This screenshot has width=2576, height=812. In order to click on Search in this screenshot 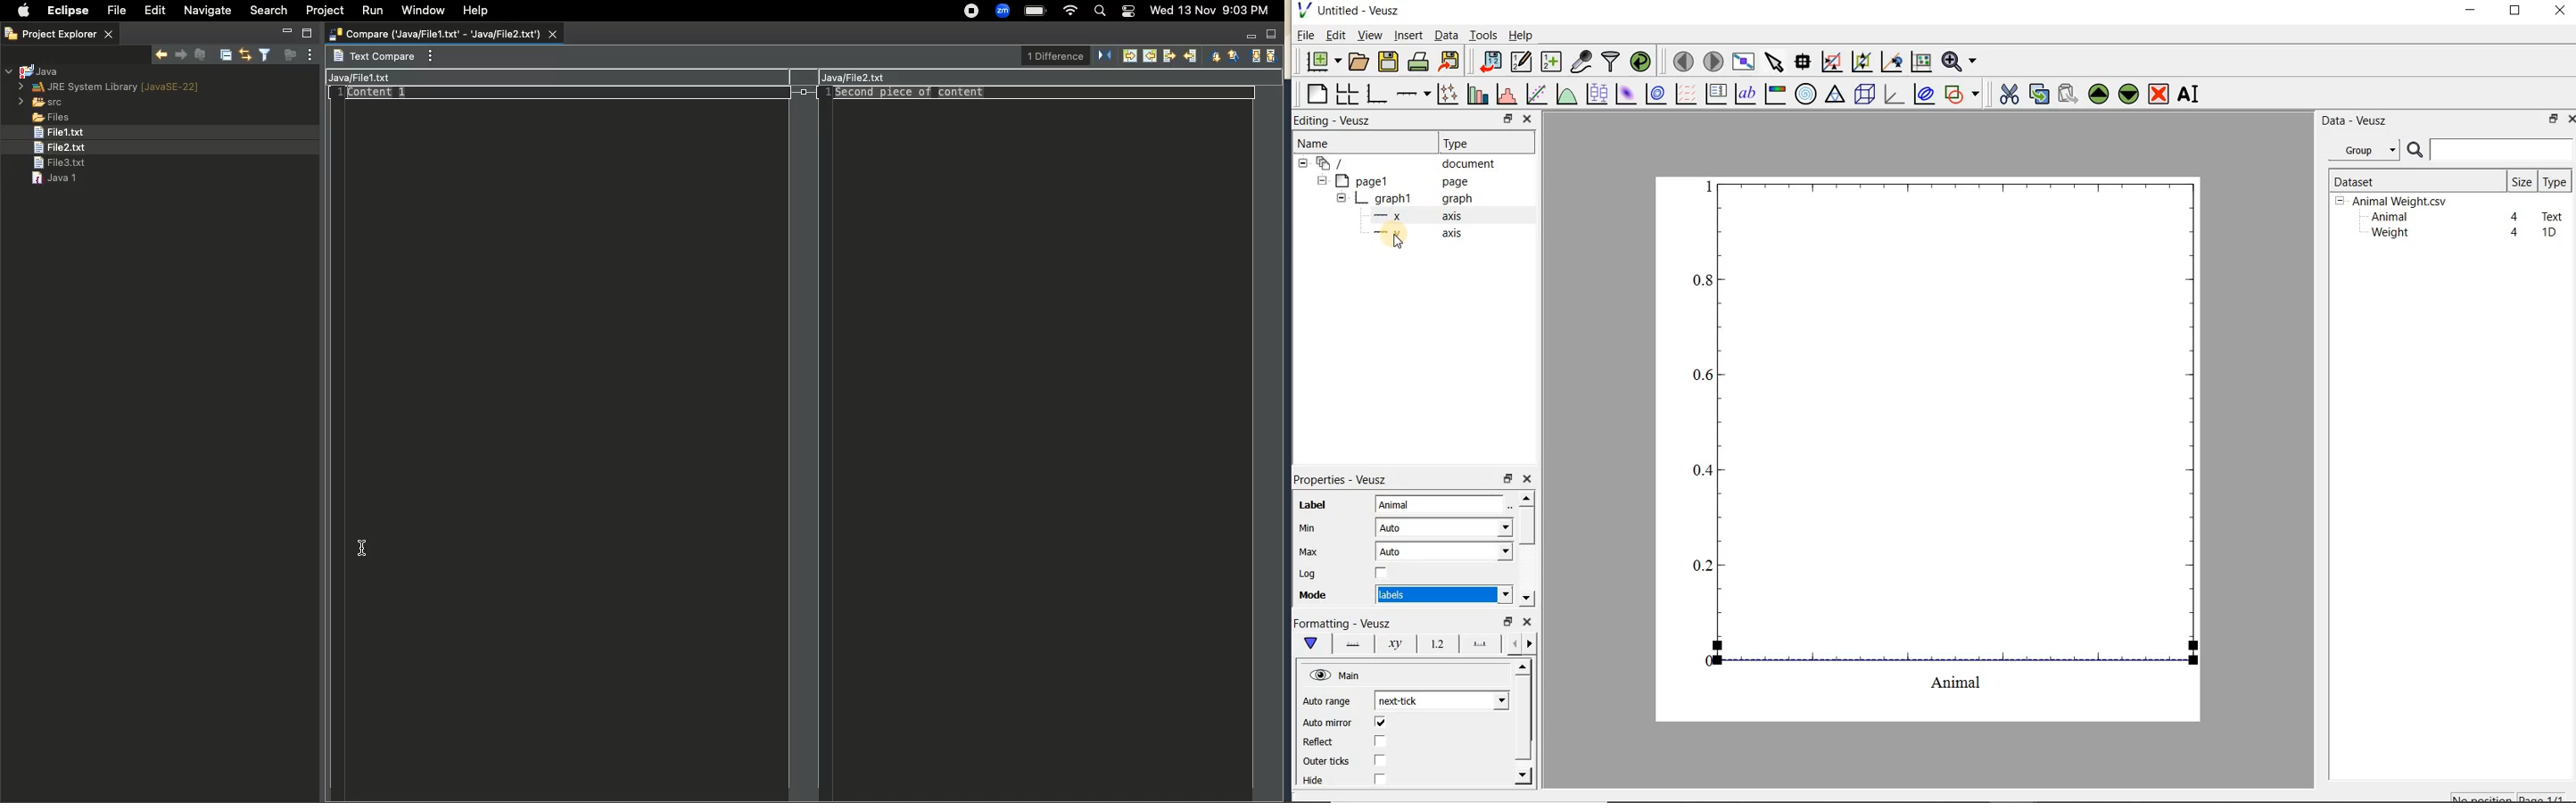, I will do `click(1100, 12)`.